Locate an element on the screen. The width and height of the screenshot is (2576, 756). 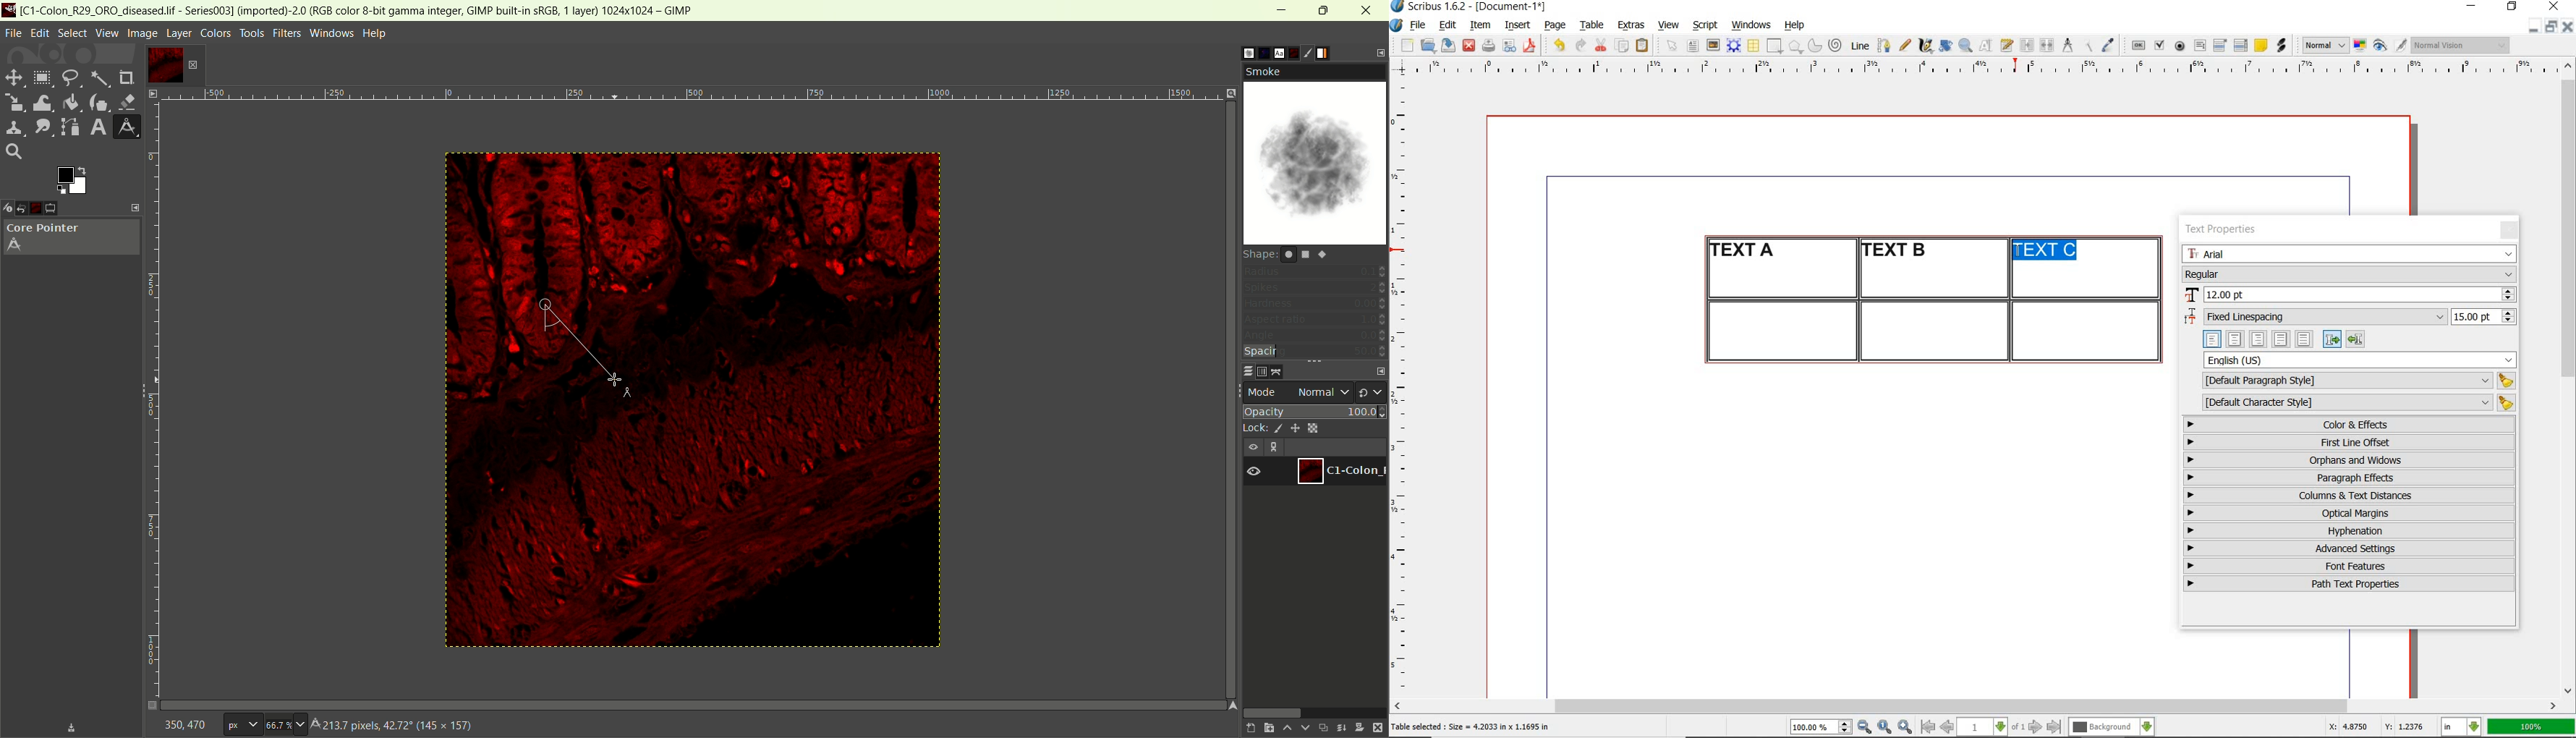
lock pixel is located at coordinates (1275, 429).